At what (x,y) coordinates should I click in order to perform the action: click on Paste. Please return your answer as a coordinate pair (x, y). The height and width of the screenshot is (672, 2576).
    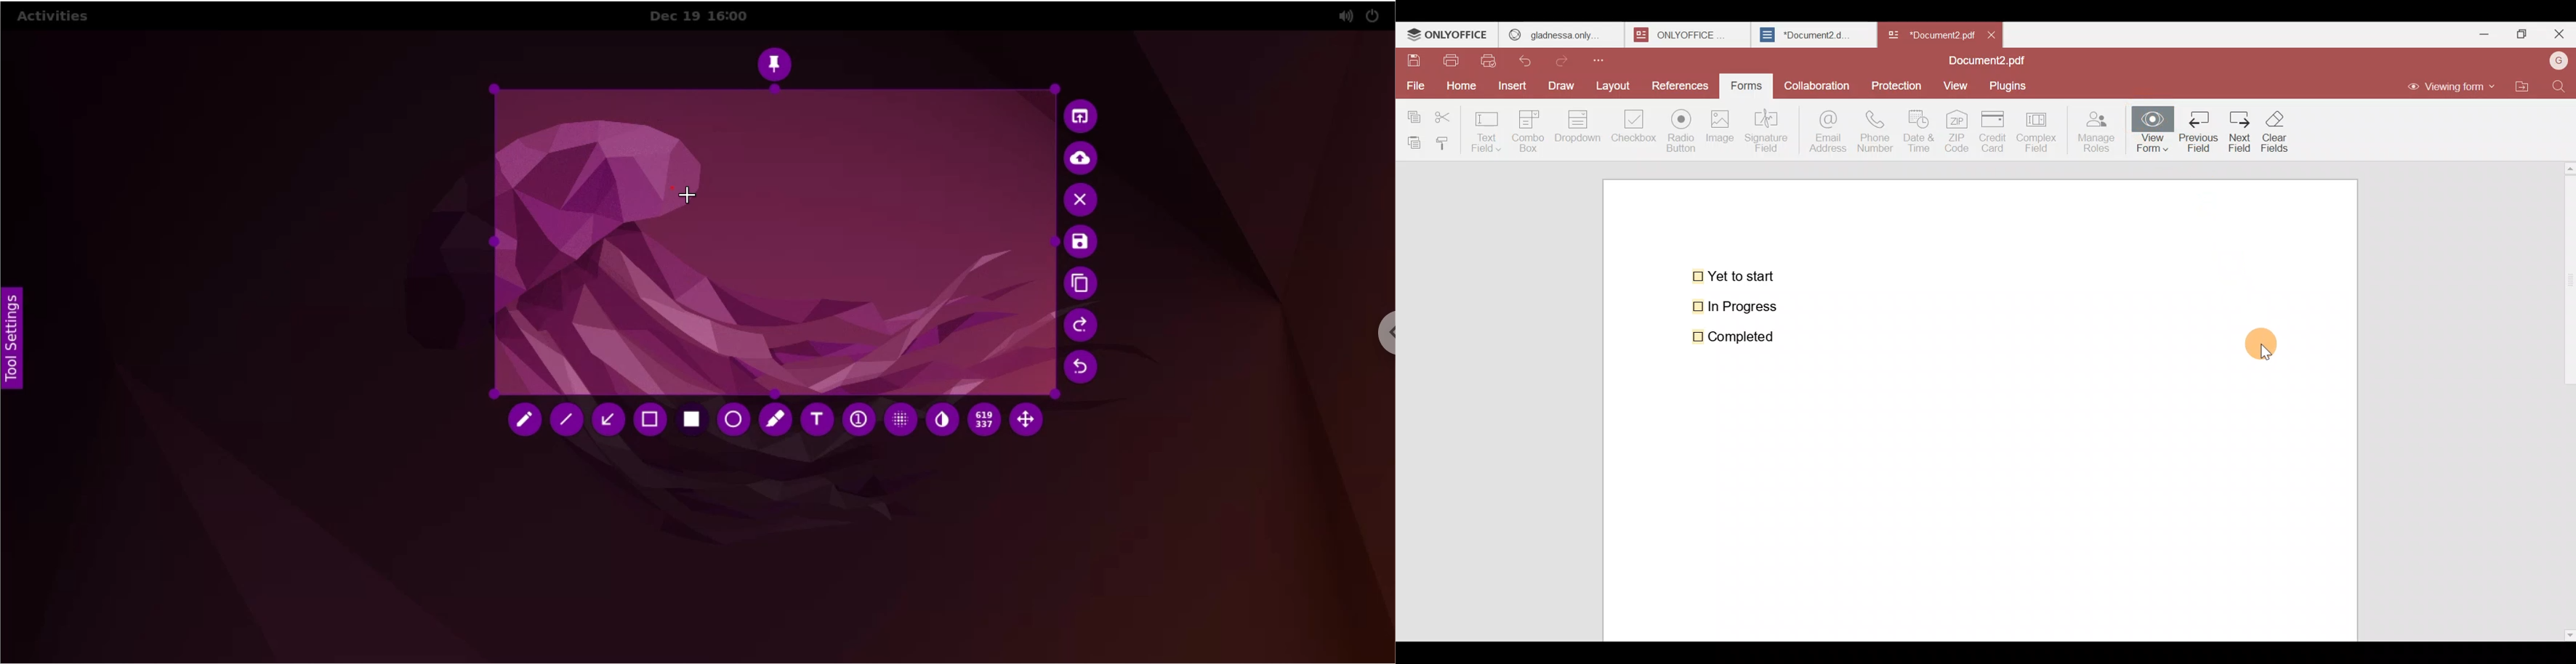
    Looking at the image, I should click on (1412, 141).